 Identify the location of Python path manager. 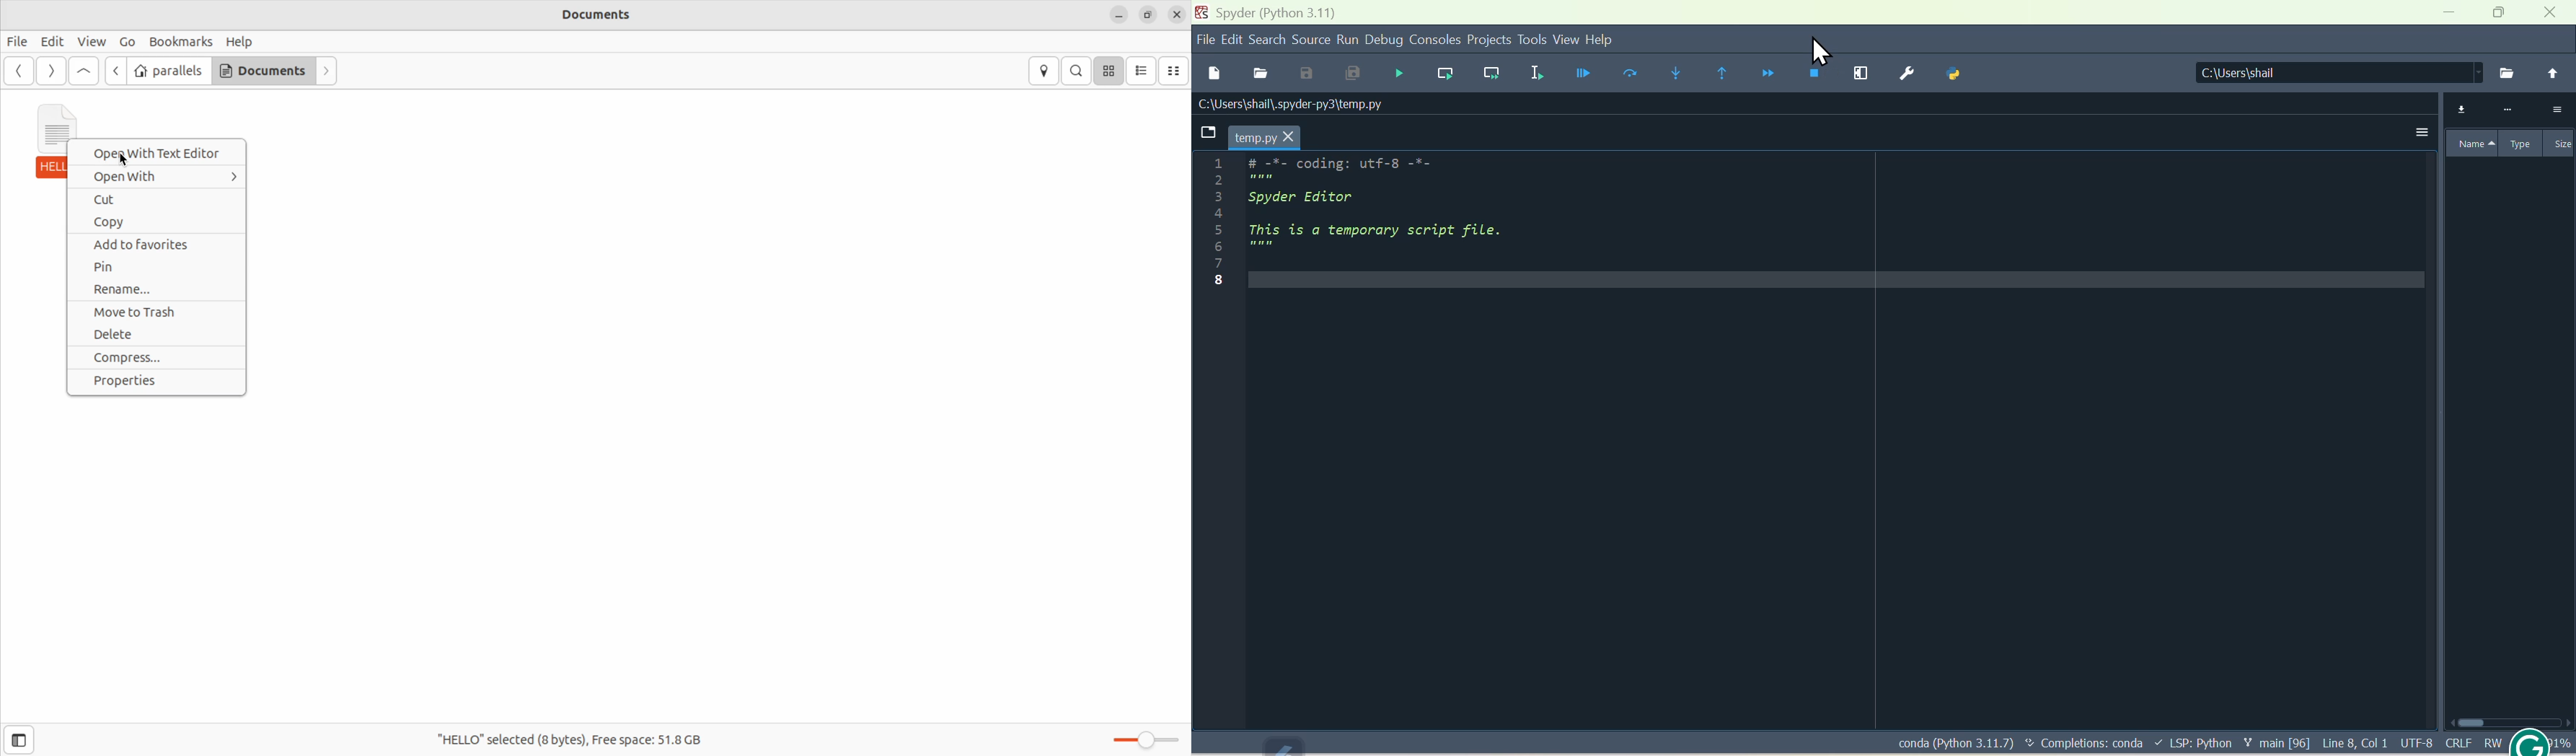
(1964, 74).